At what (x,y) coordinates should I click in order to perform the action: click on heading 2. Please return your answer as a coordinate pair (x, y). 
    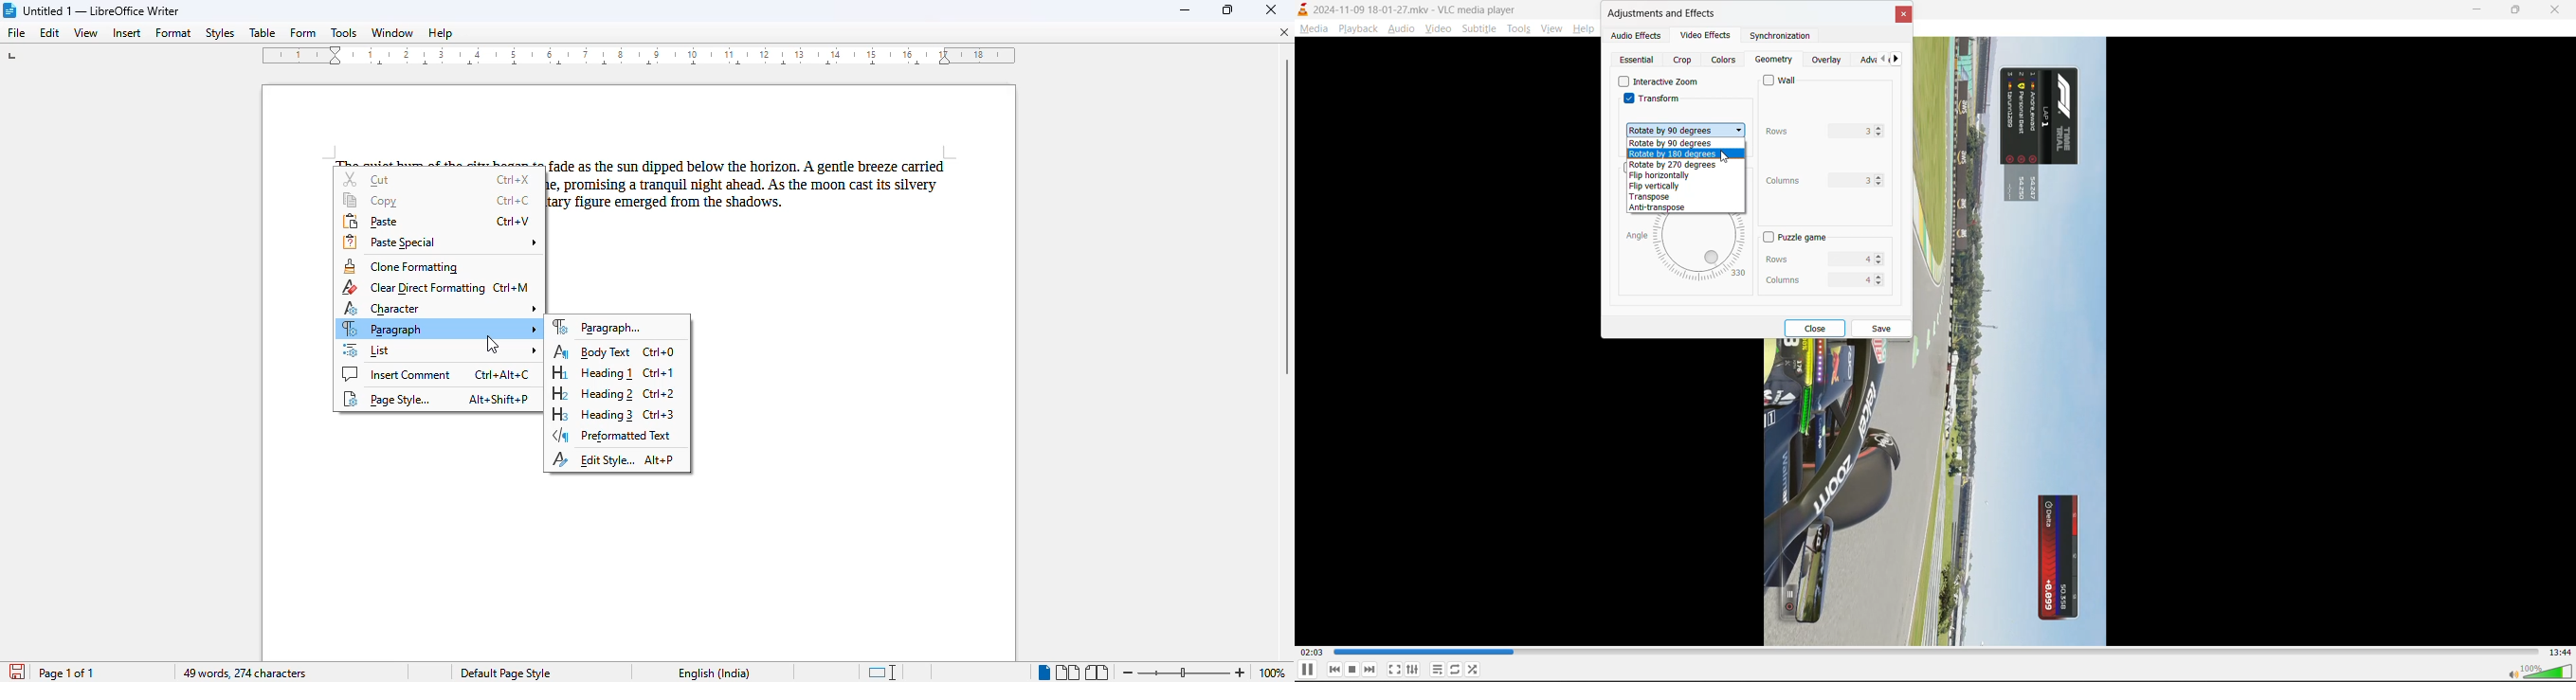
    Looking at the image, I should click on (613, 393).